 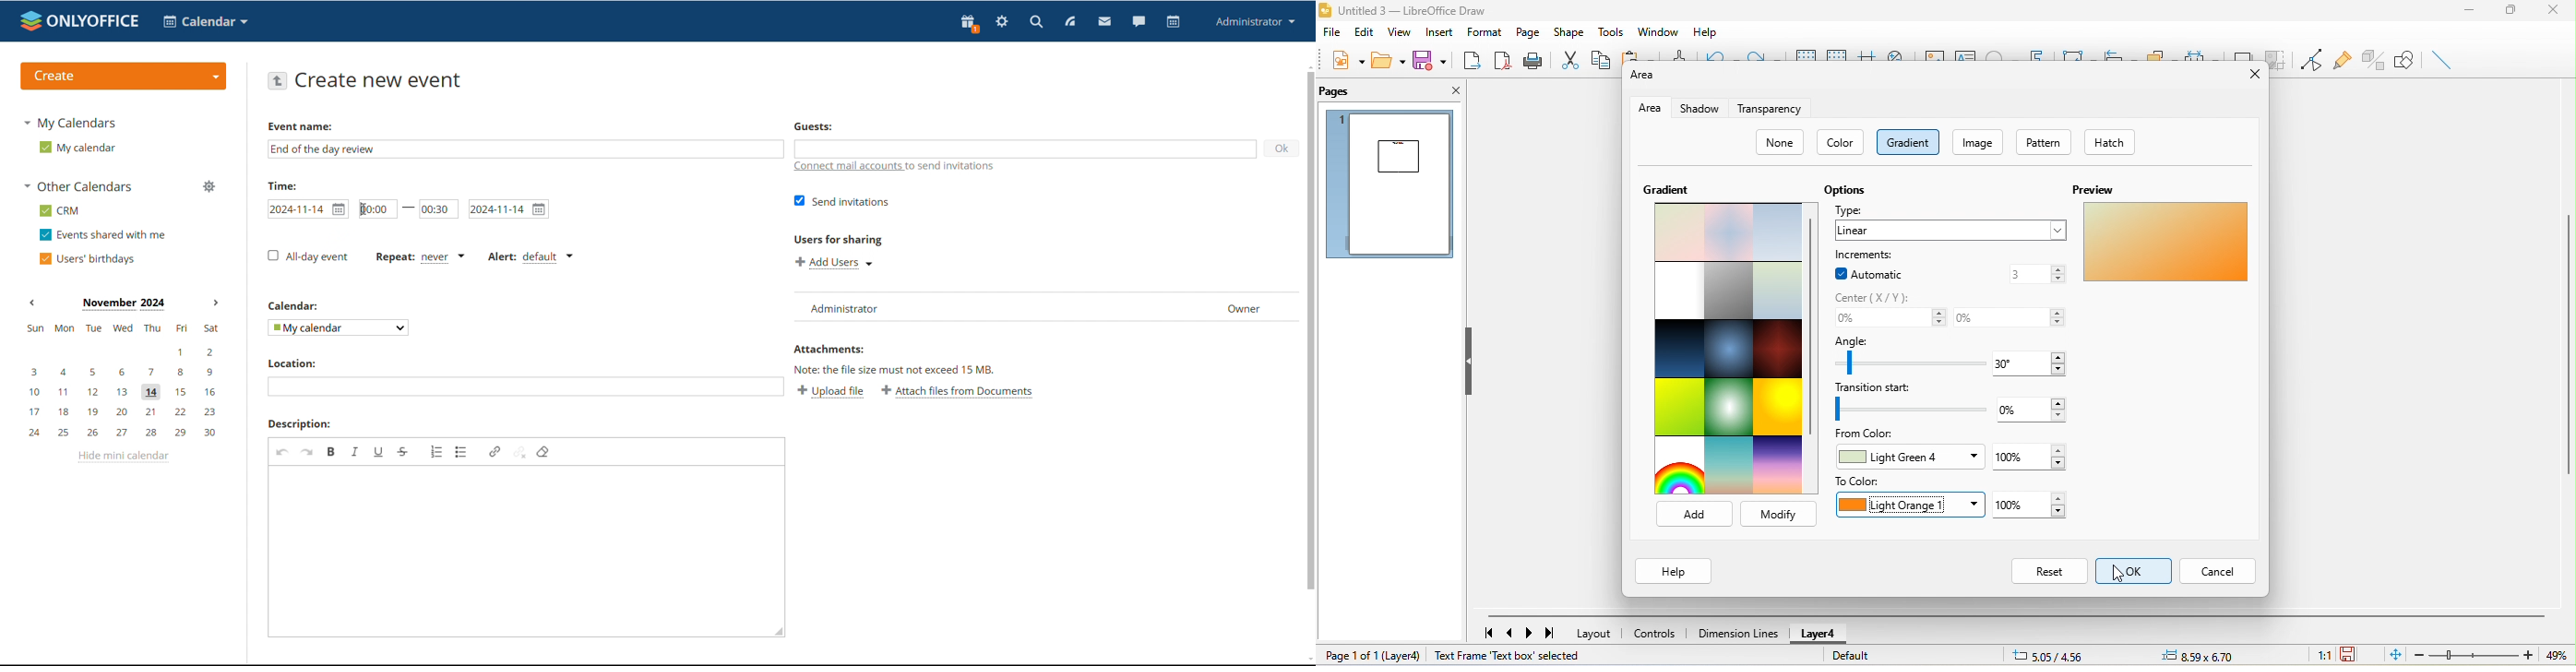 What do you see at coordinates (1350, 657) in the screenshot?
I see `page 1 of 1` at bounding box center [1350, 657].